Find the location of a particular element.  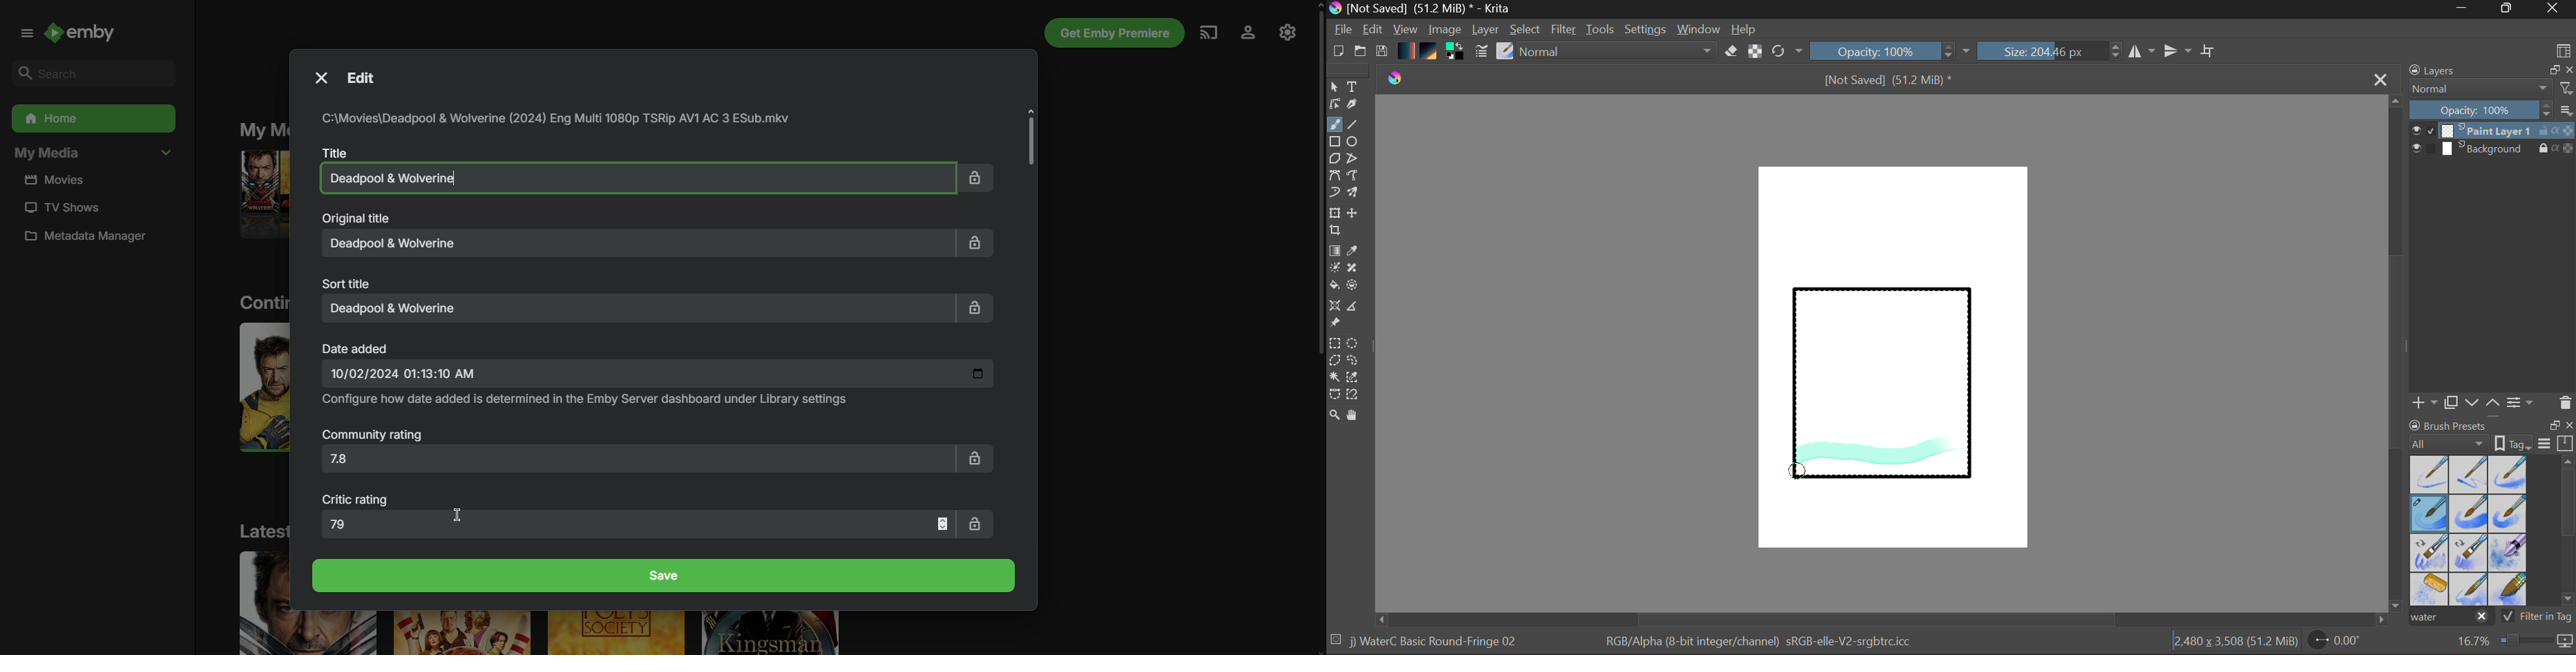

Water C - Grain is located at coordinates (2469, 514).